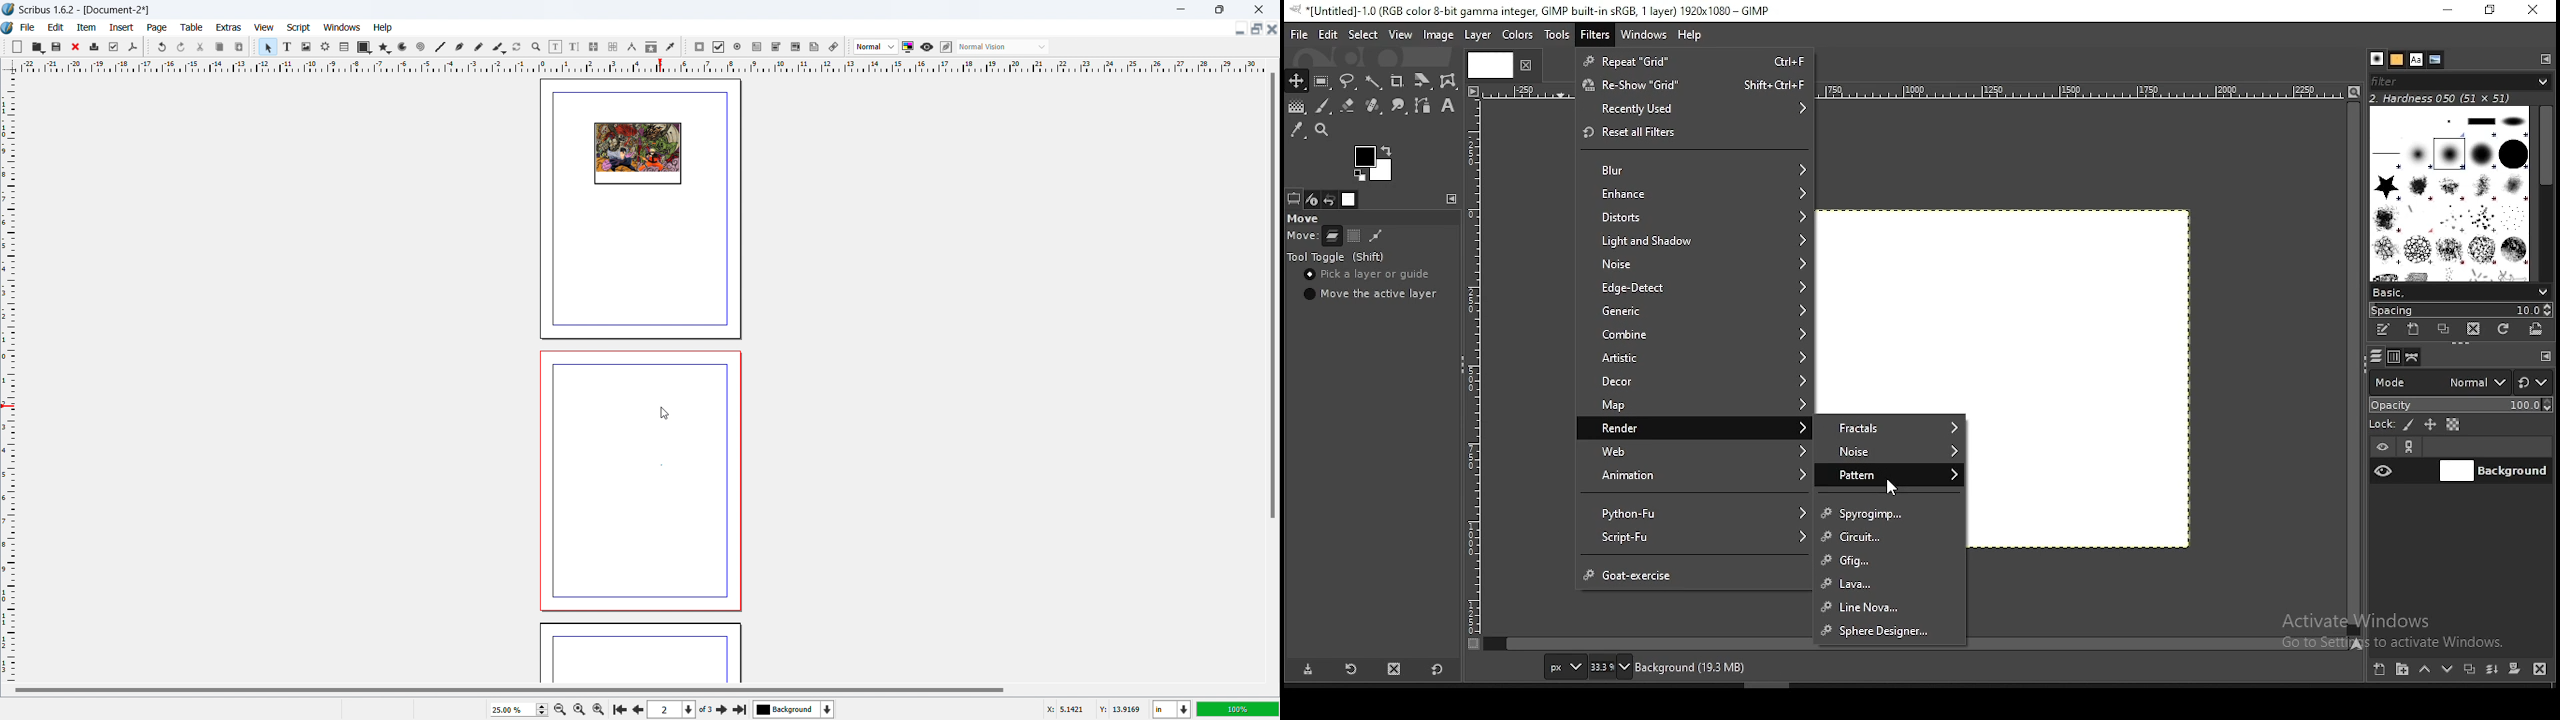  What do you see at coordinates (723, 709) in the screenshot?
I see `next page` at bounding box center [723, 709].